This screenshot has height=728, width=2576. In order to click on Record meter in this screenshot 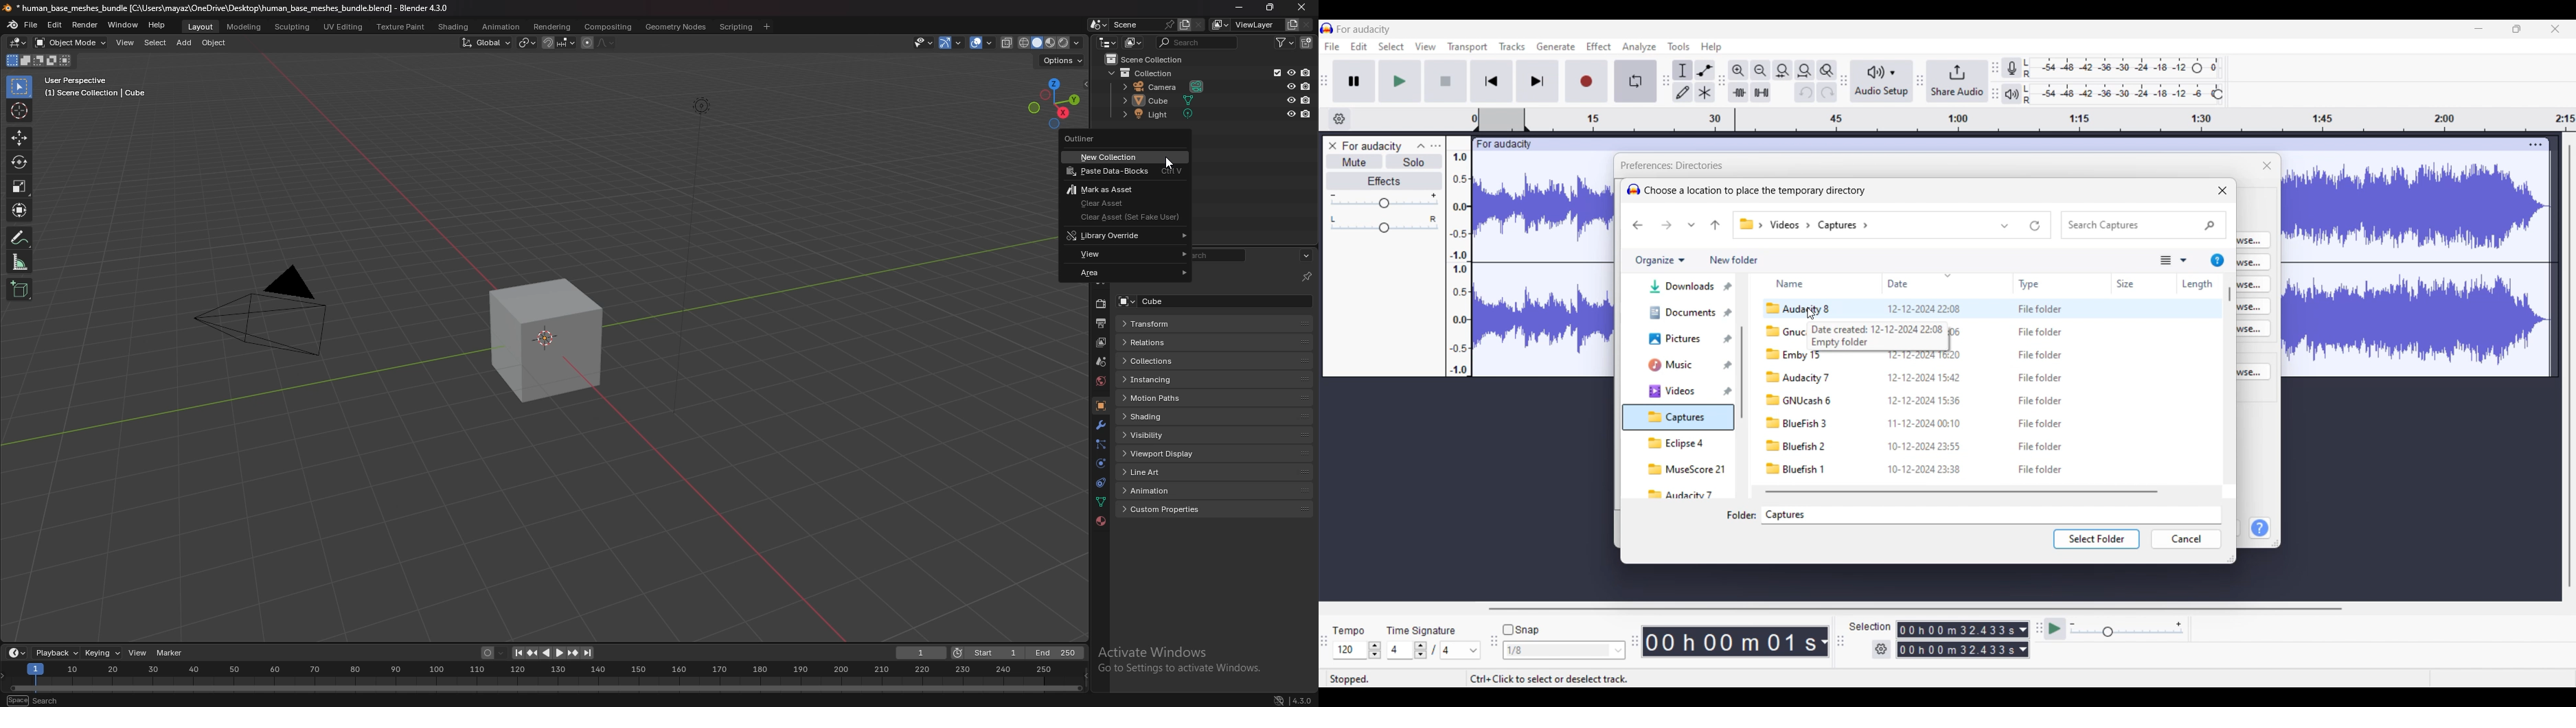, I will do `click(2012, 67)`.